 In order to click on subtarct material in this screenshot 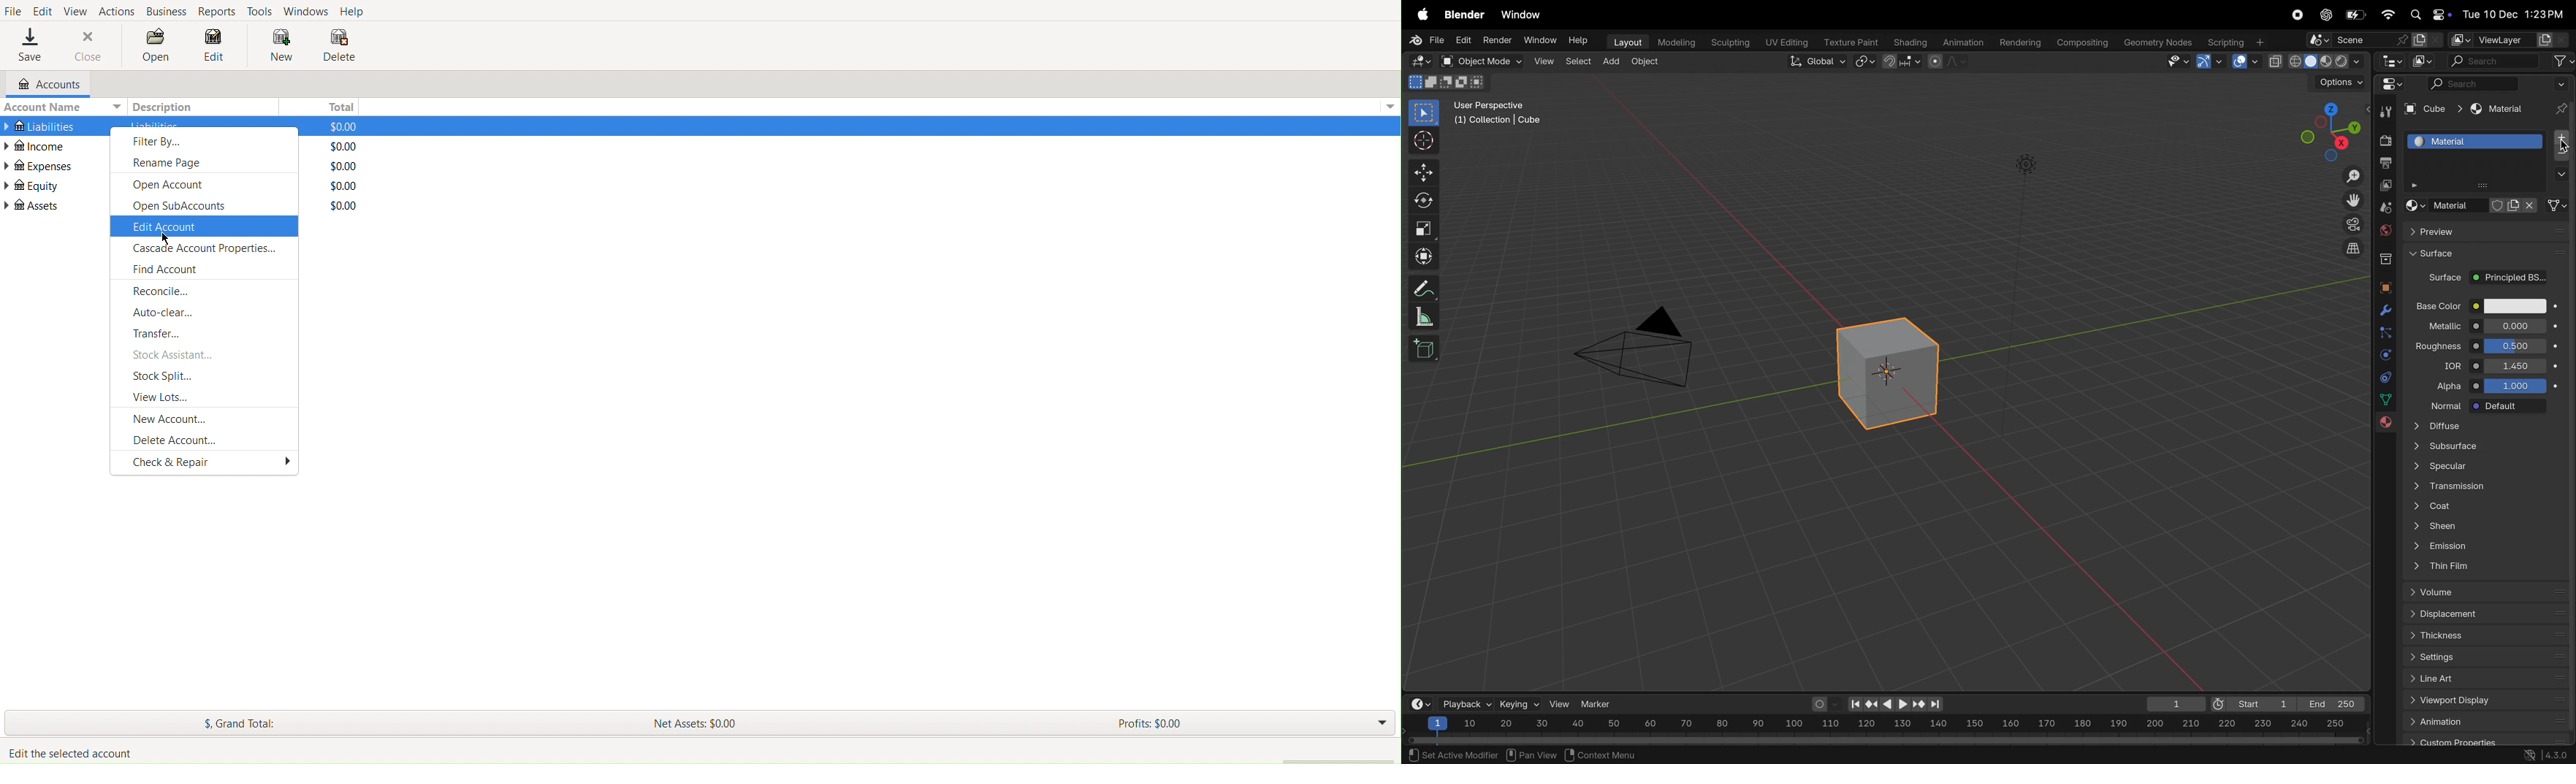, I will do `click(2559, 155)`.